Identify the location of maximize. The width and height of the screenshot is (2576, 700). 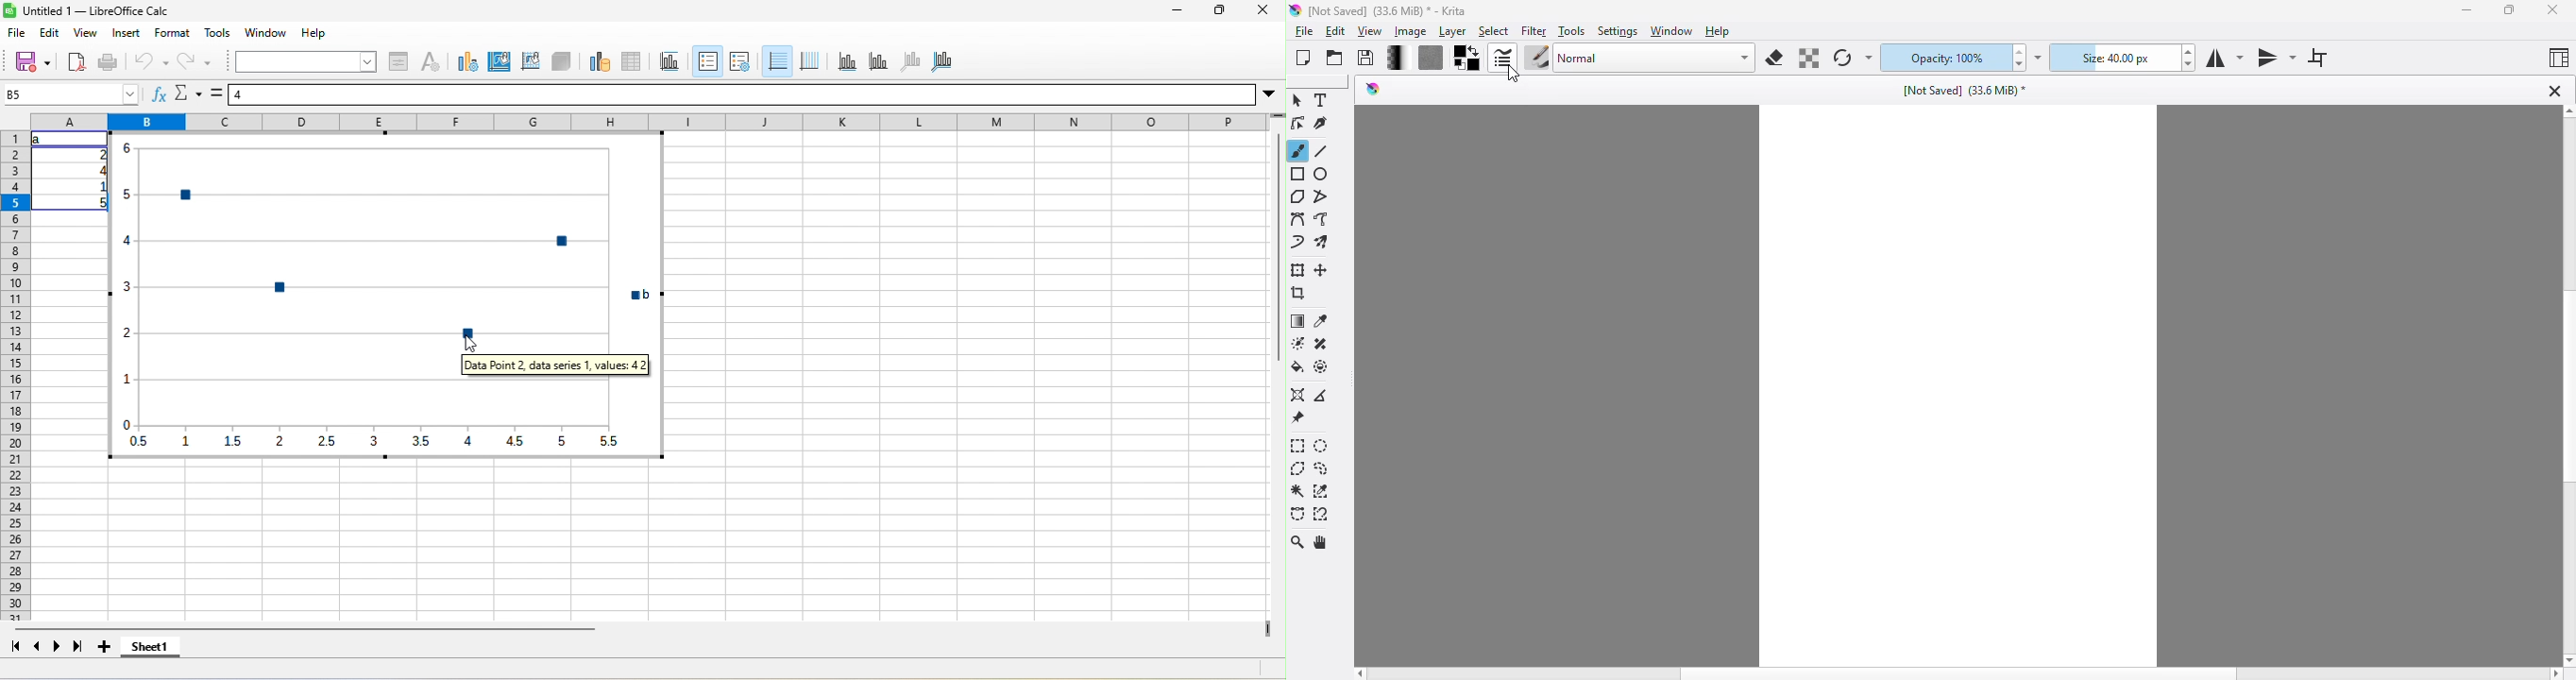
(2512, 9).